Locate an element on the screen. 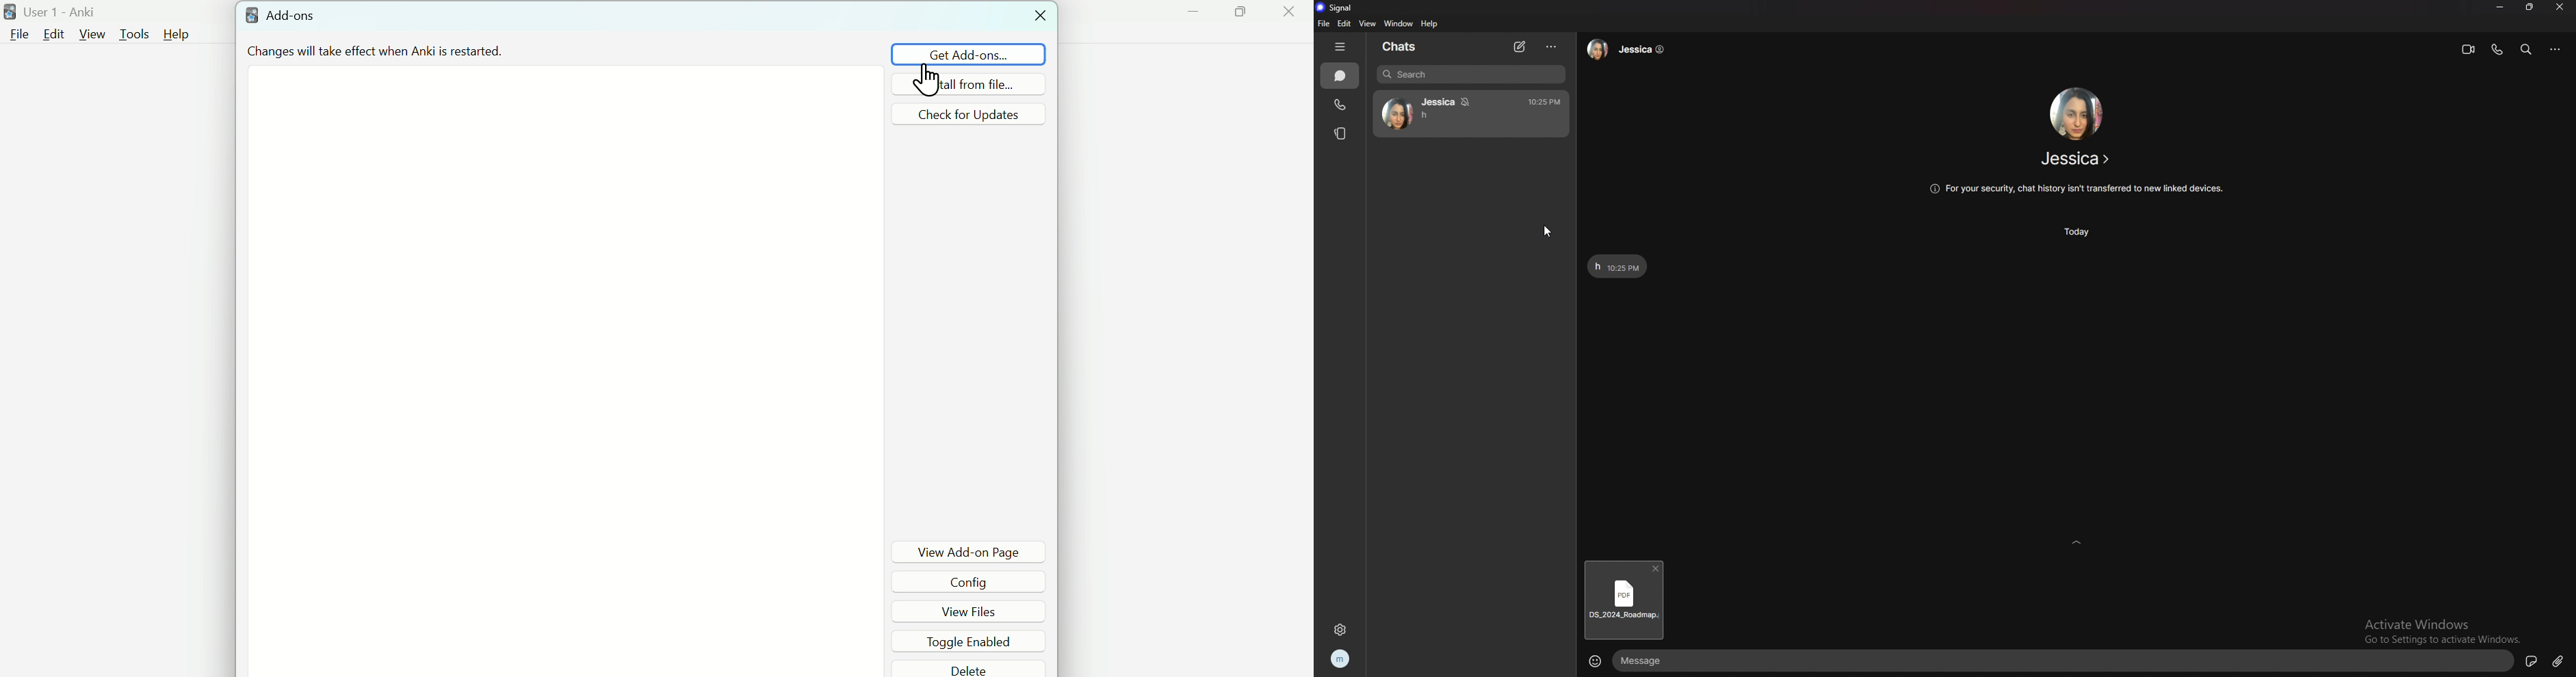  View files is located at coordinates (975, 610).